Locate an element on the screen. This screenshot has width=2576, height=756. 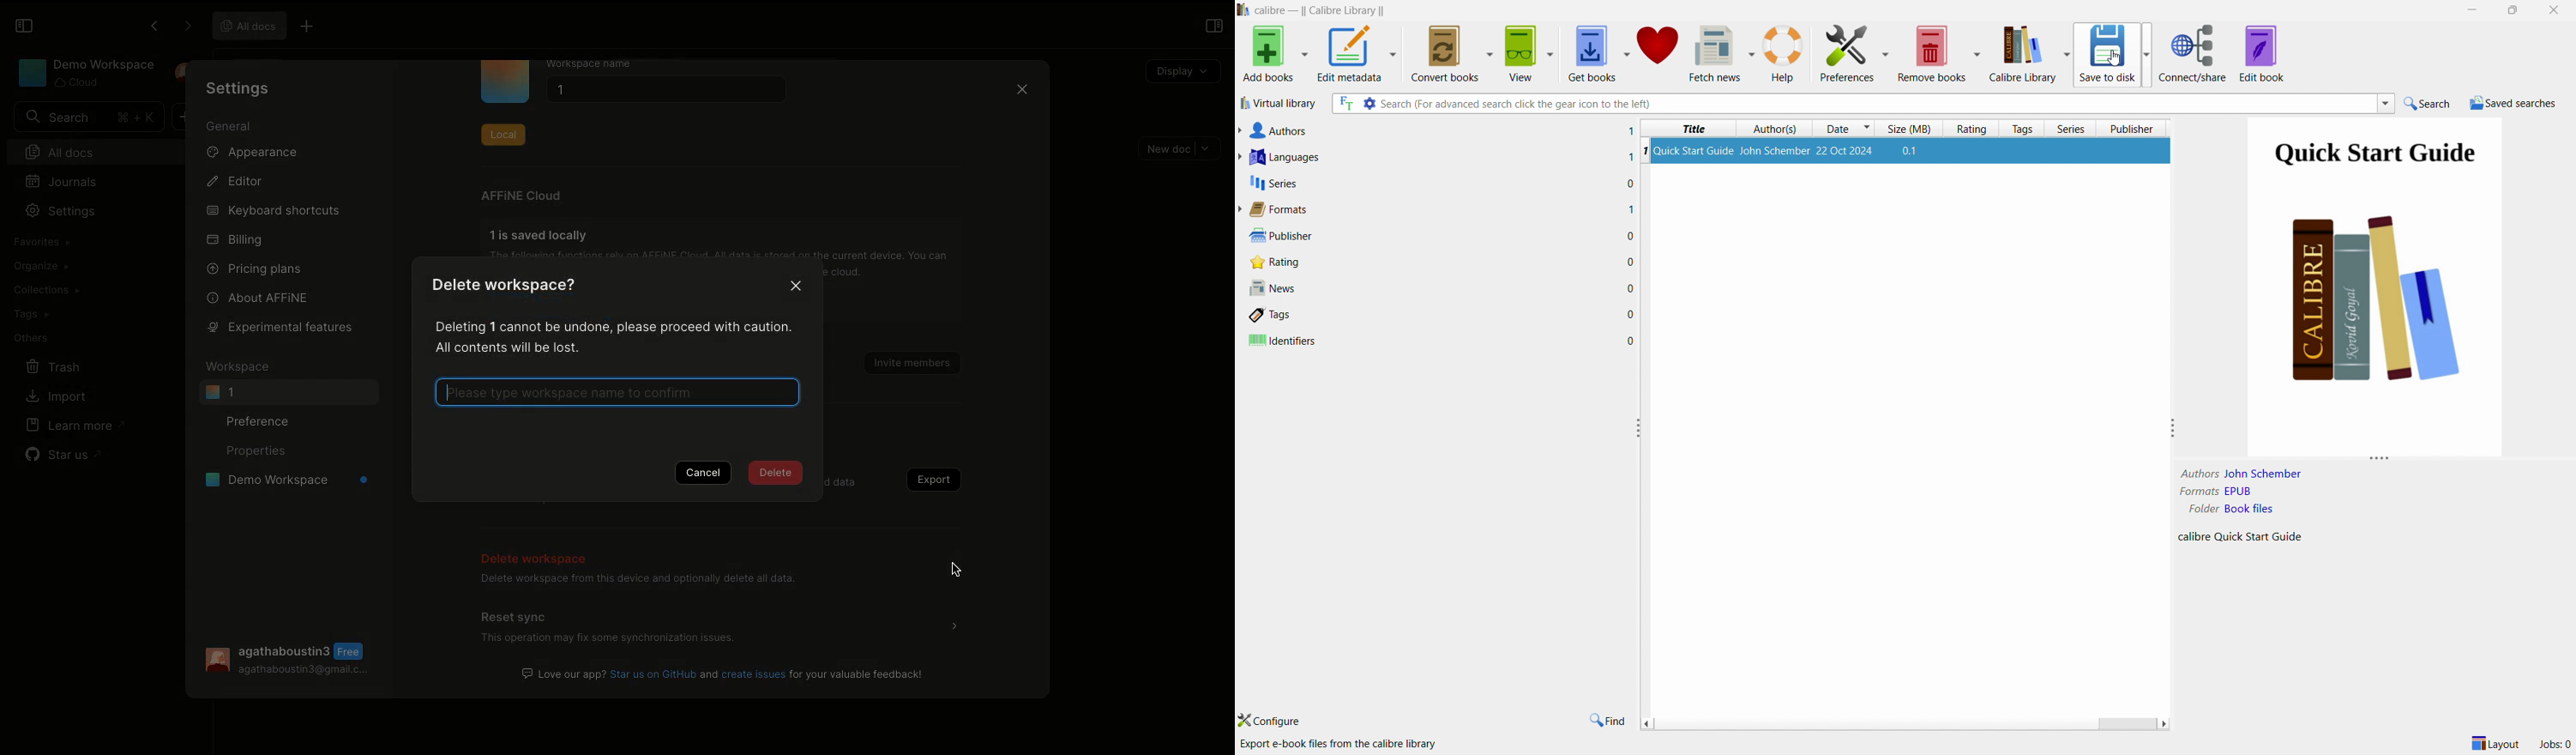
Virtual library is located at coordinates (1280, 103).